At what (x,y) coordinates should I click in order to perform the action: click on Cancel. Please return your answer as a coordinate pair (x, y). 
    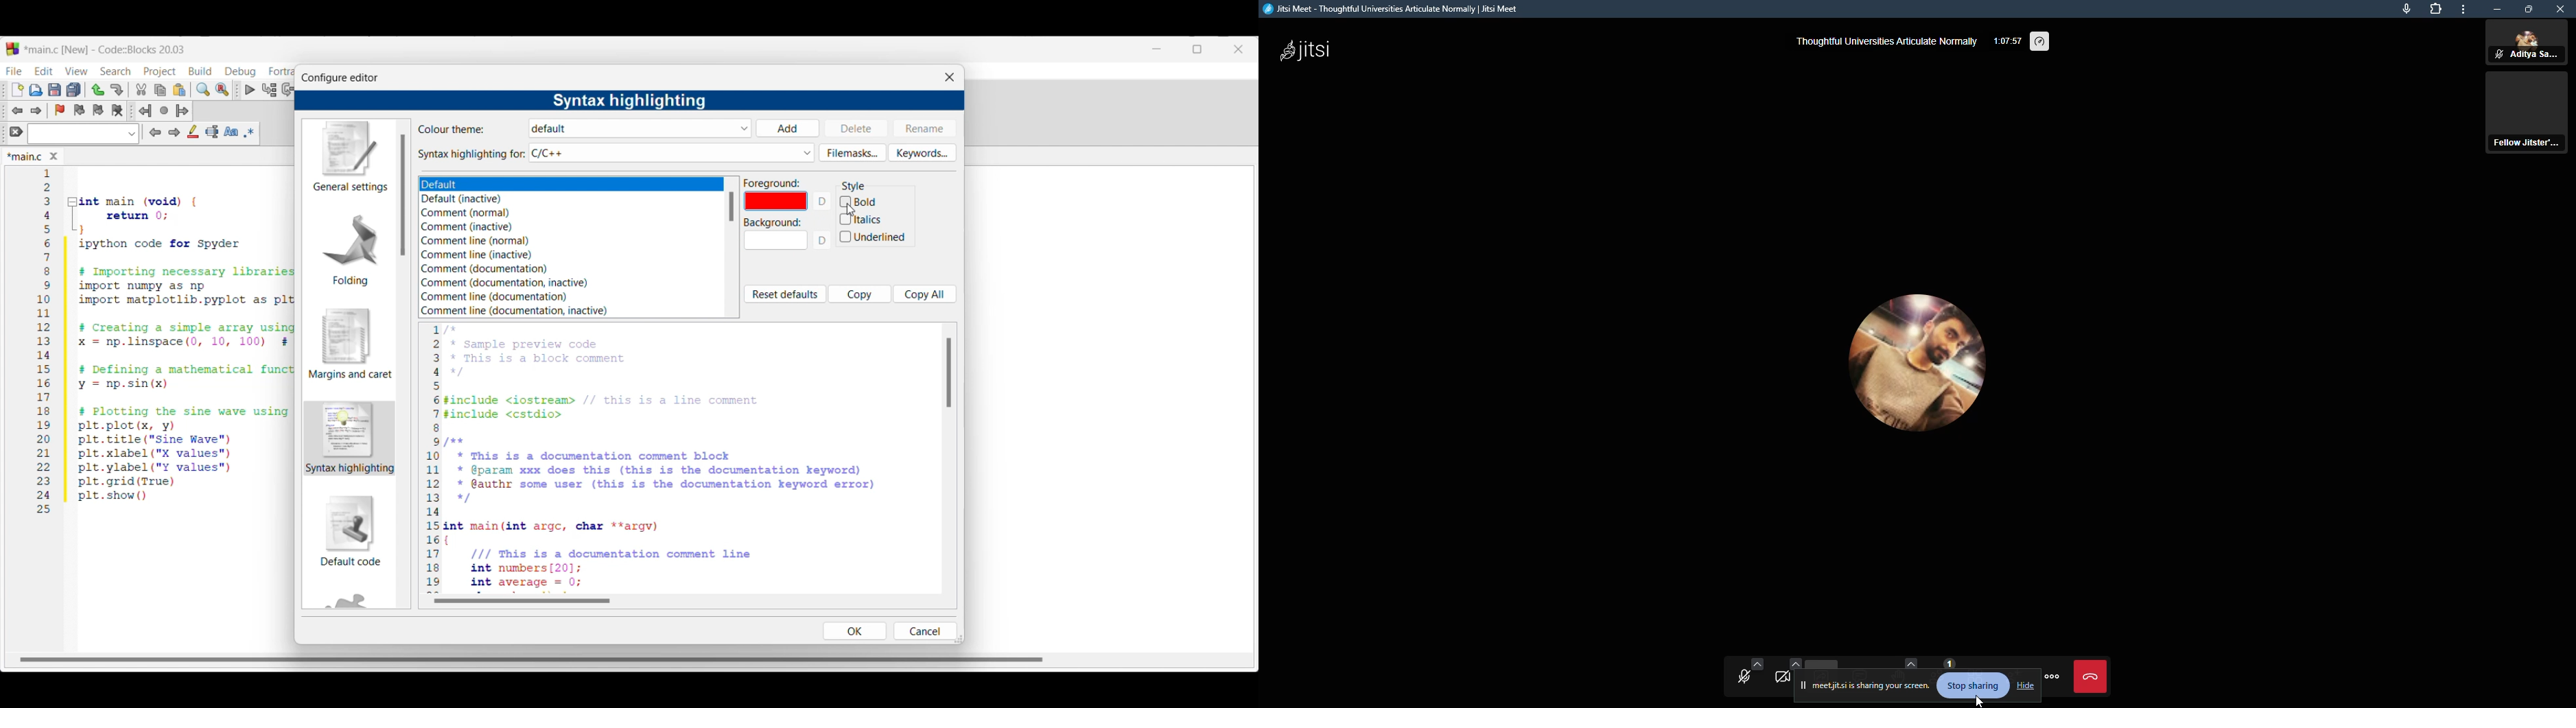
    Looking at the image, I should click on (924, 631).